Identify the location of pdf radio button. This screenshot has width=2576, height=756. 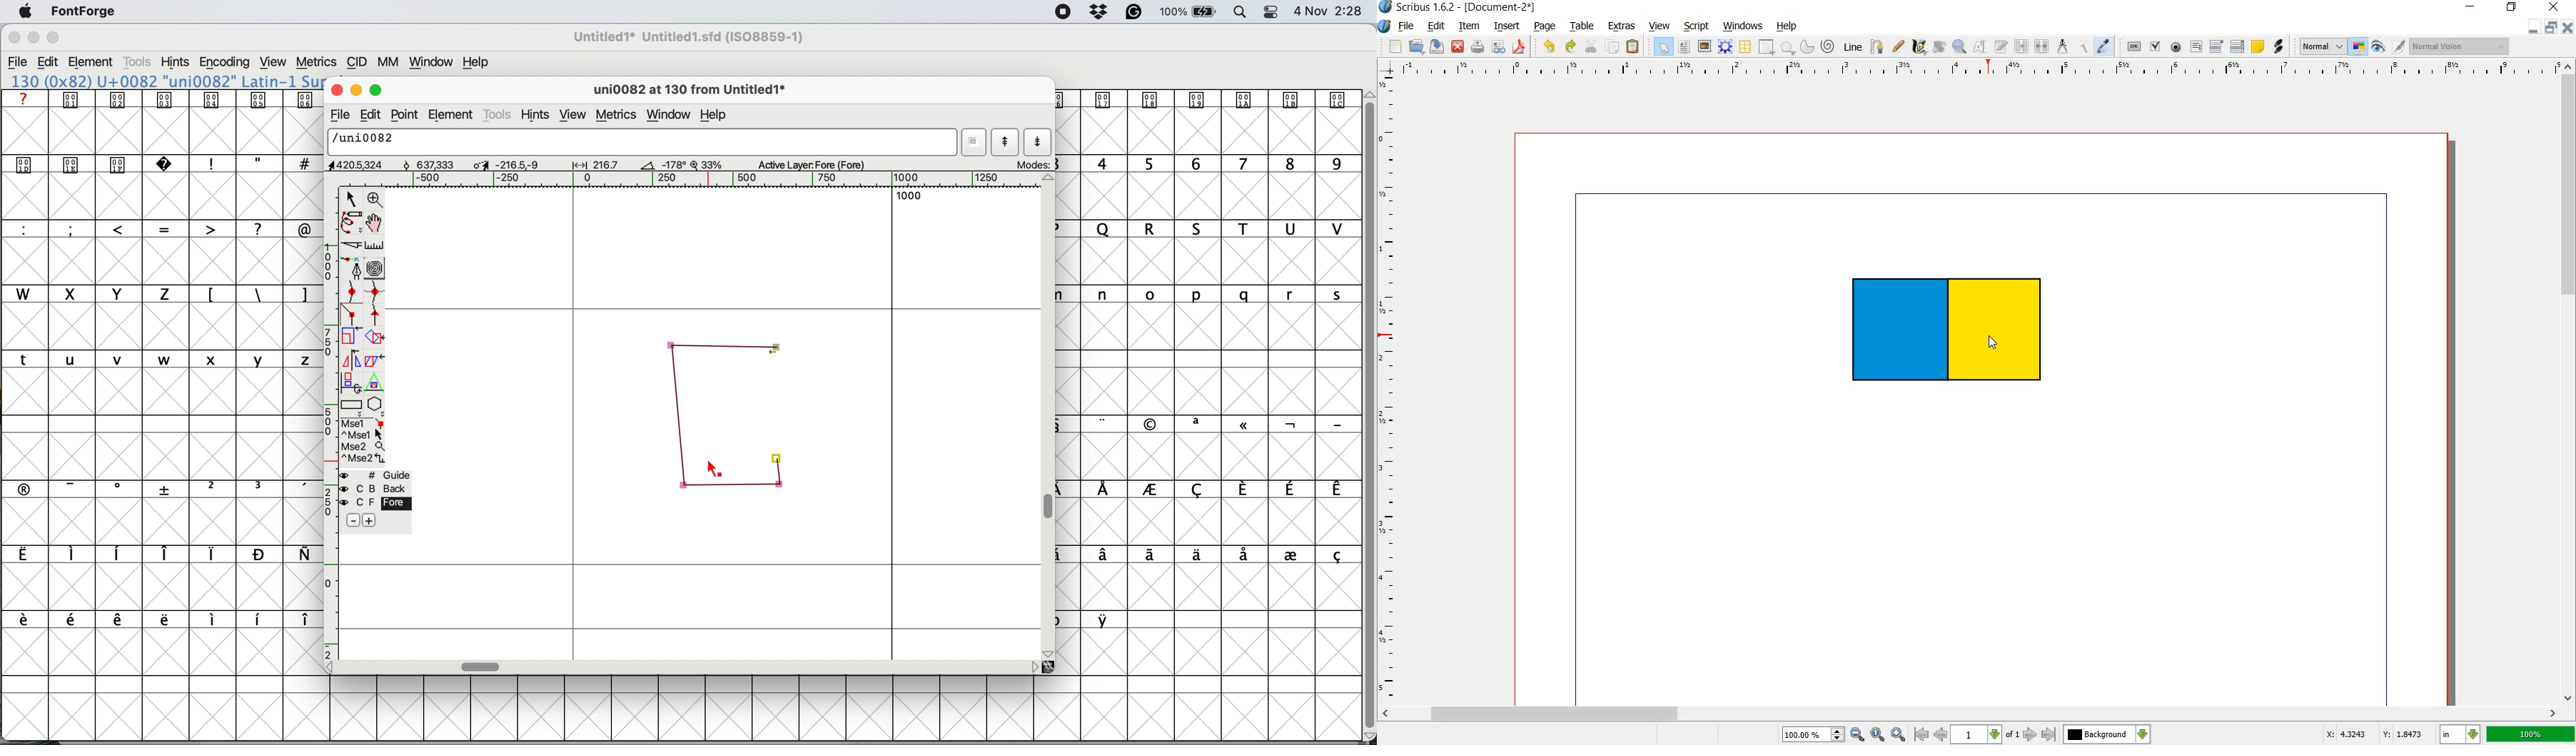
(2177, 47).